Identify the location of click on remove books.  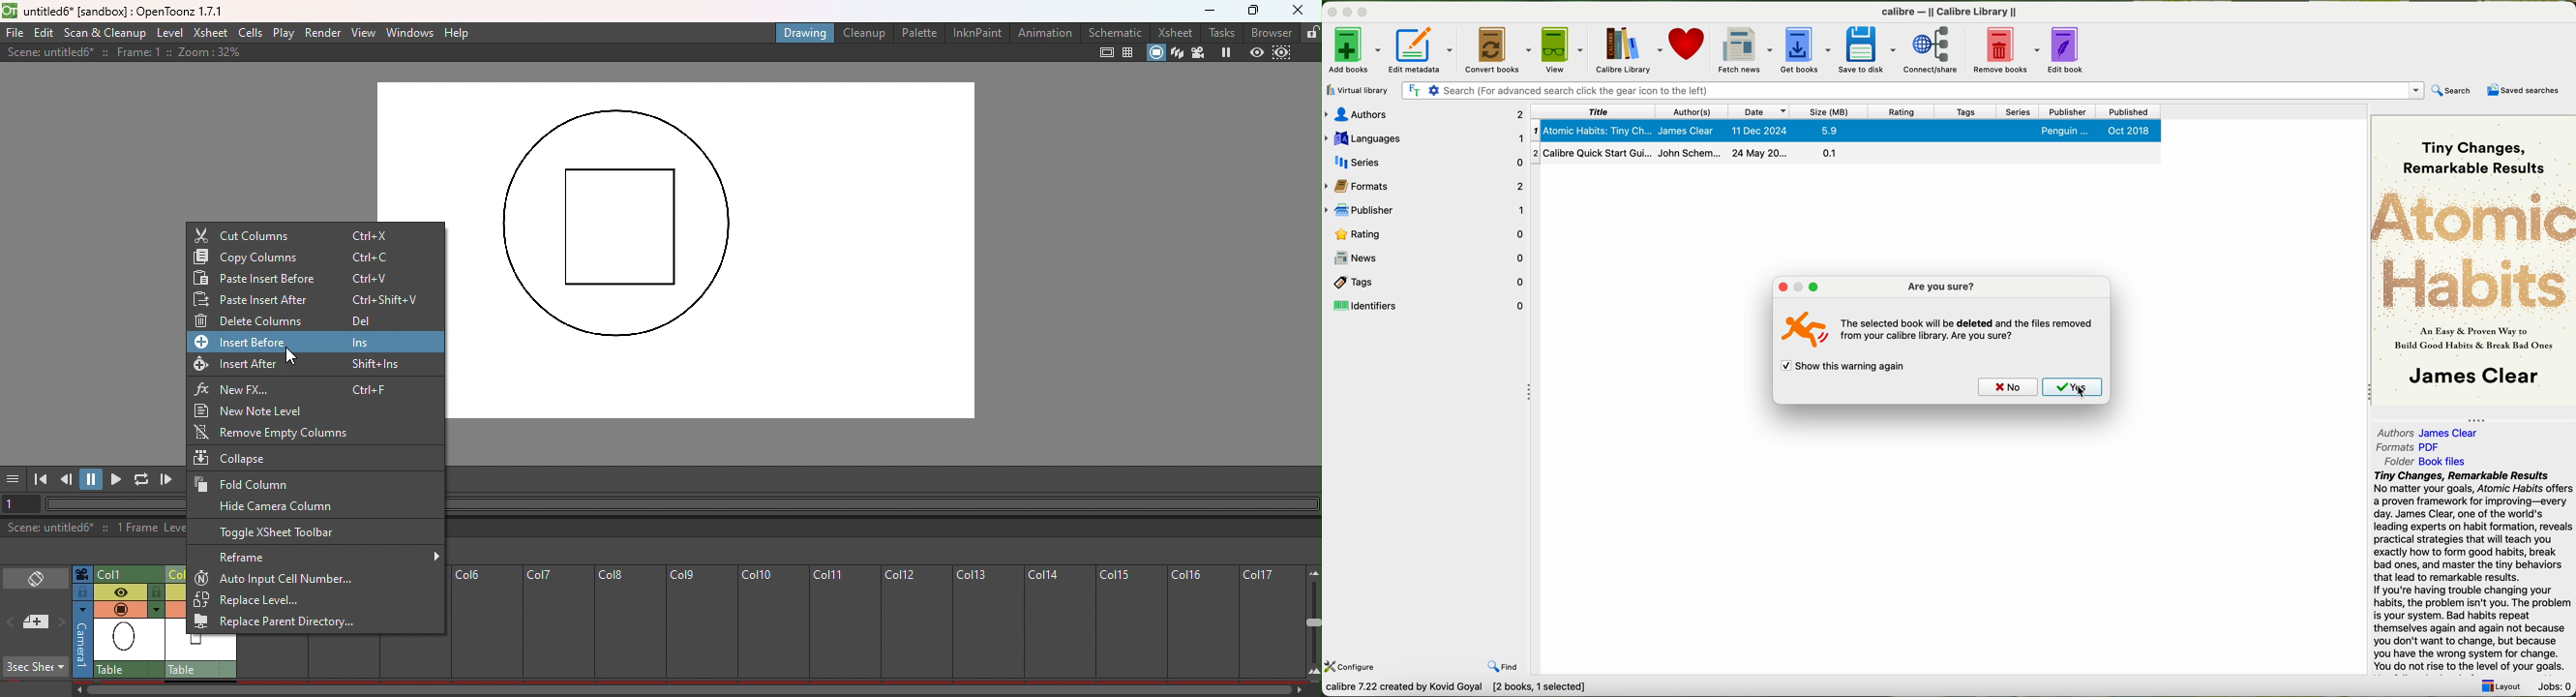
(2003, 52).